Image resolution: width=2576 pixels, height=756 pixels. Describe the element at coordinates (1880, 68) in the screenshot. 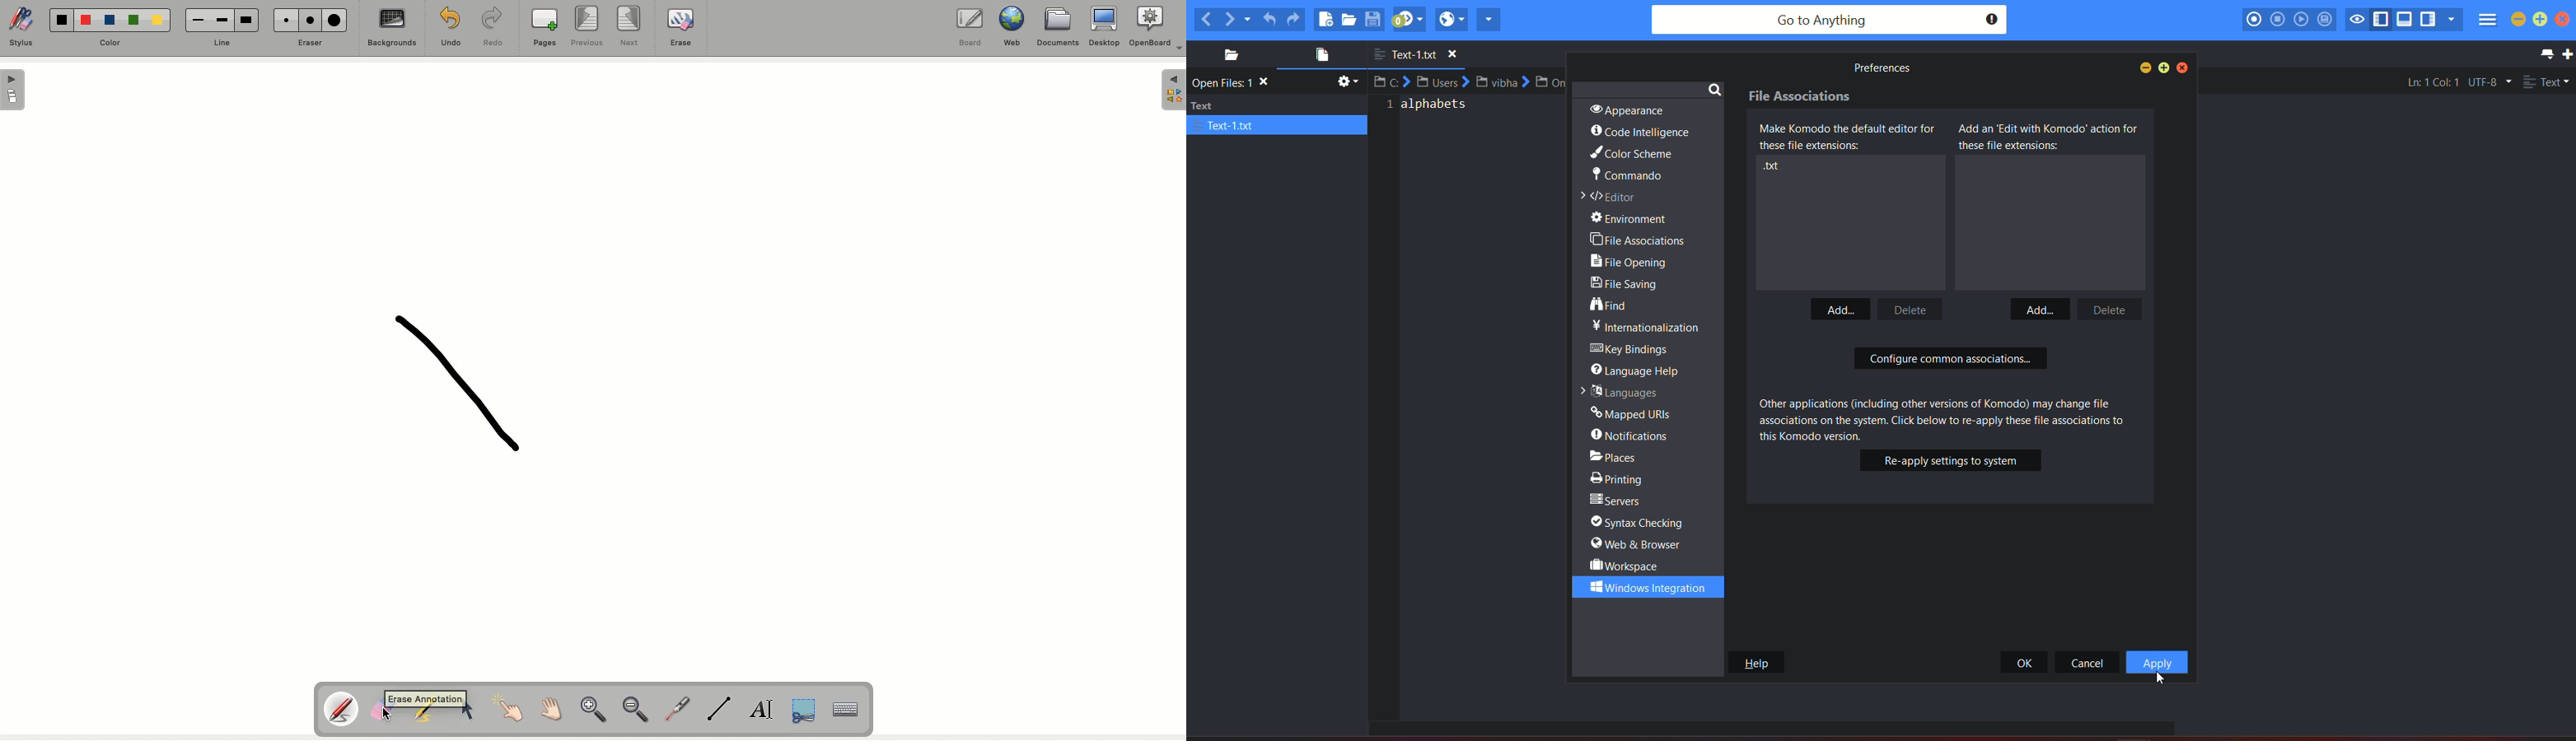

I see `text` at that location.